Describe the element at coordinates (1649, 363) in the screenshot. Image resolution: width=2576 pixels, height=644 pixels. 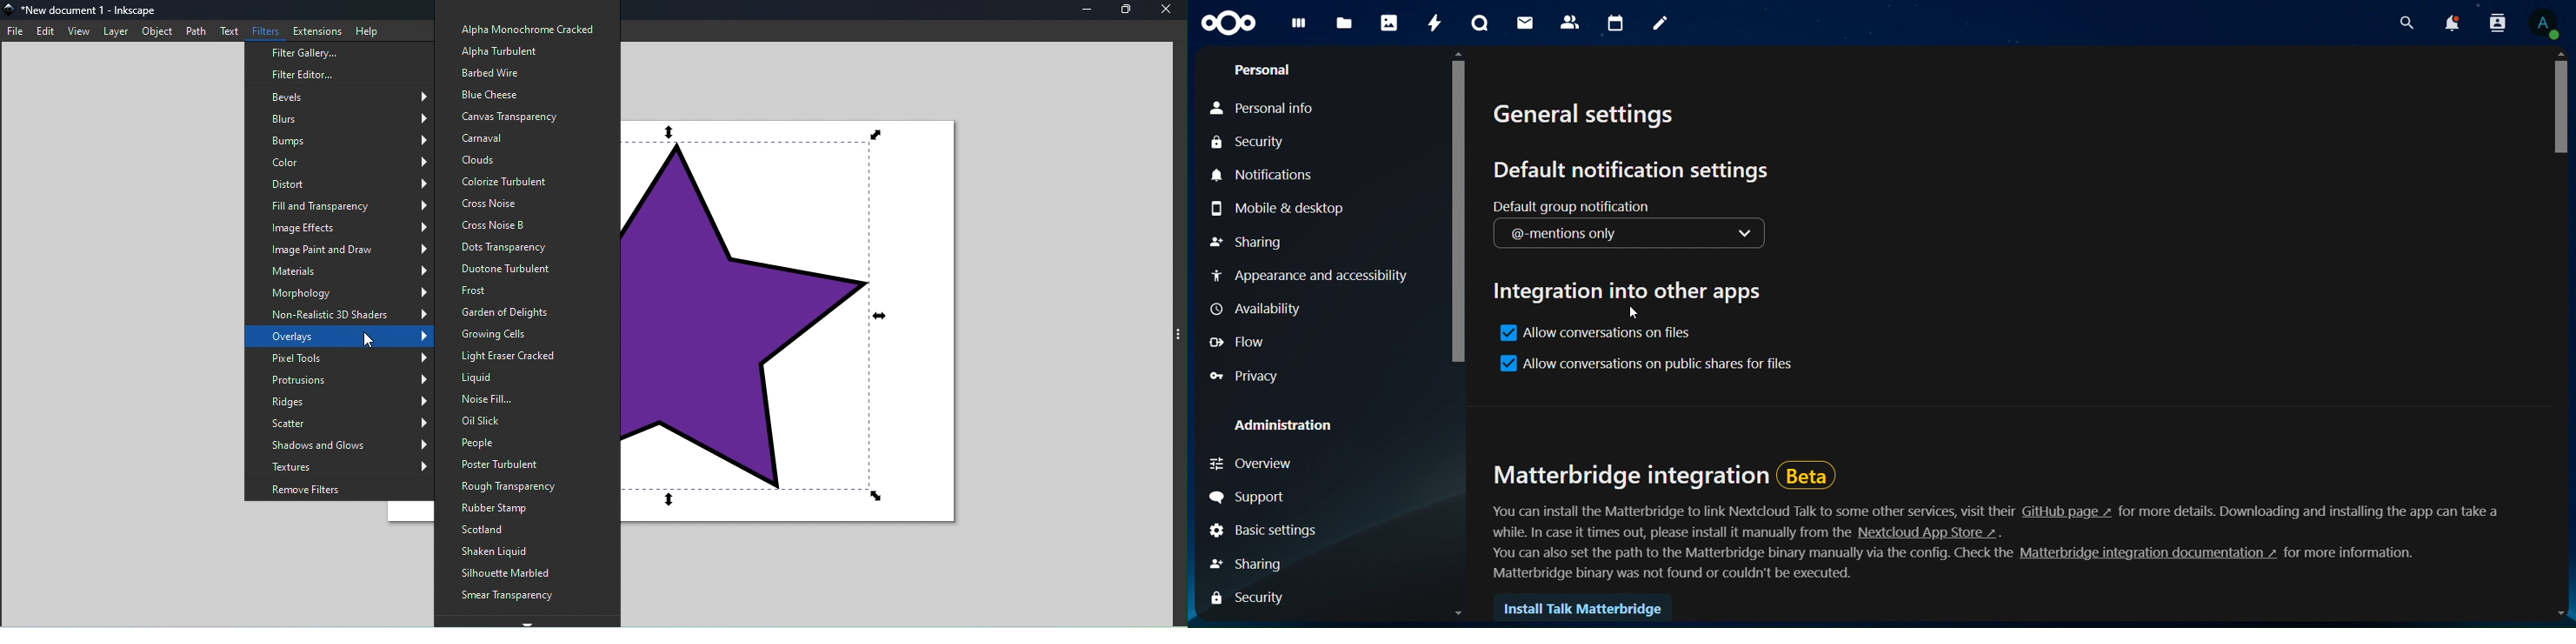
I see `allow conversations on public shares for files` at that location.